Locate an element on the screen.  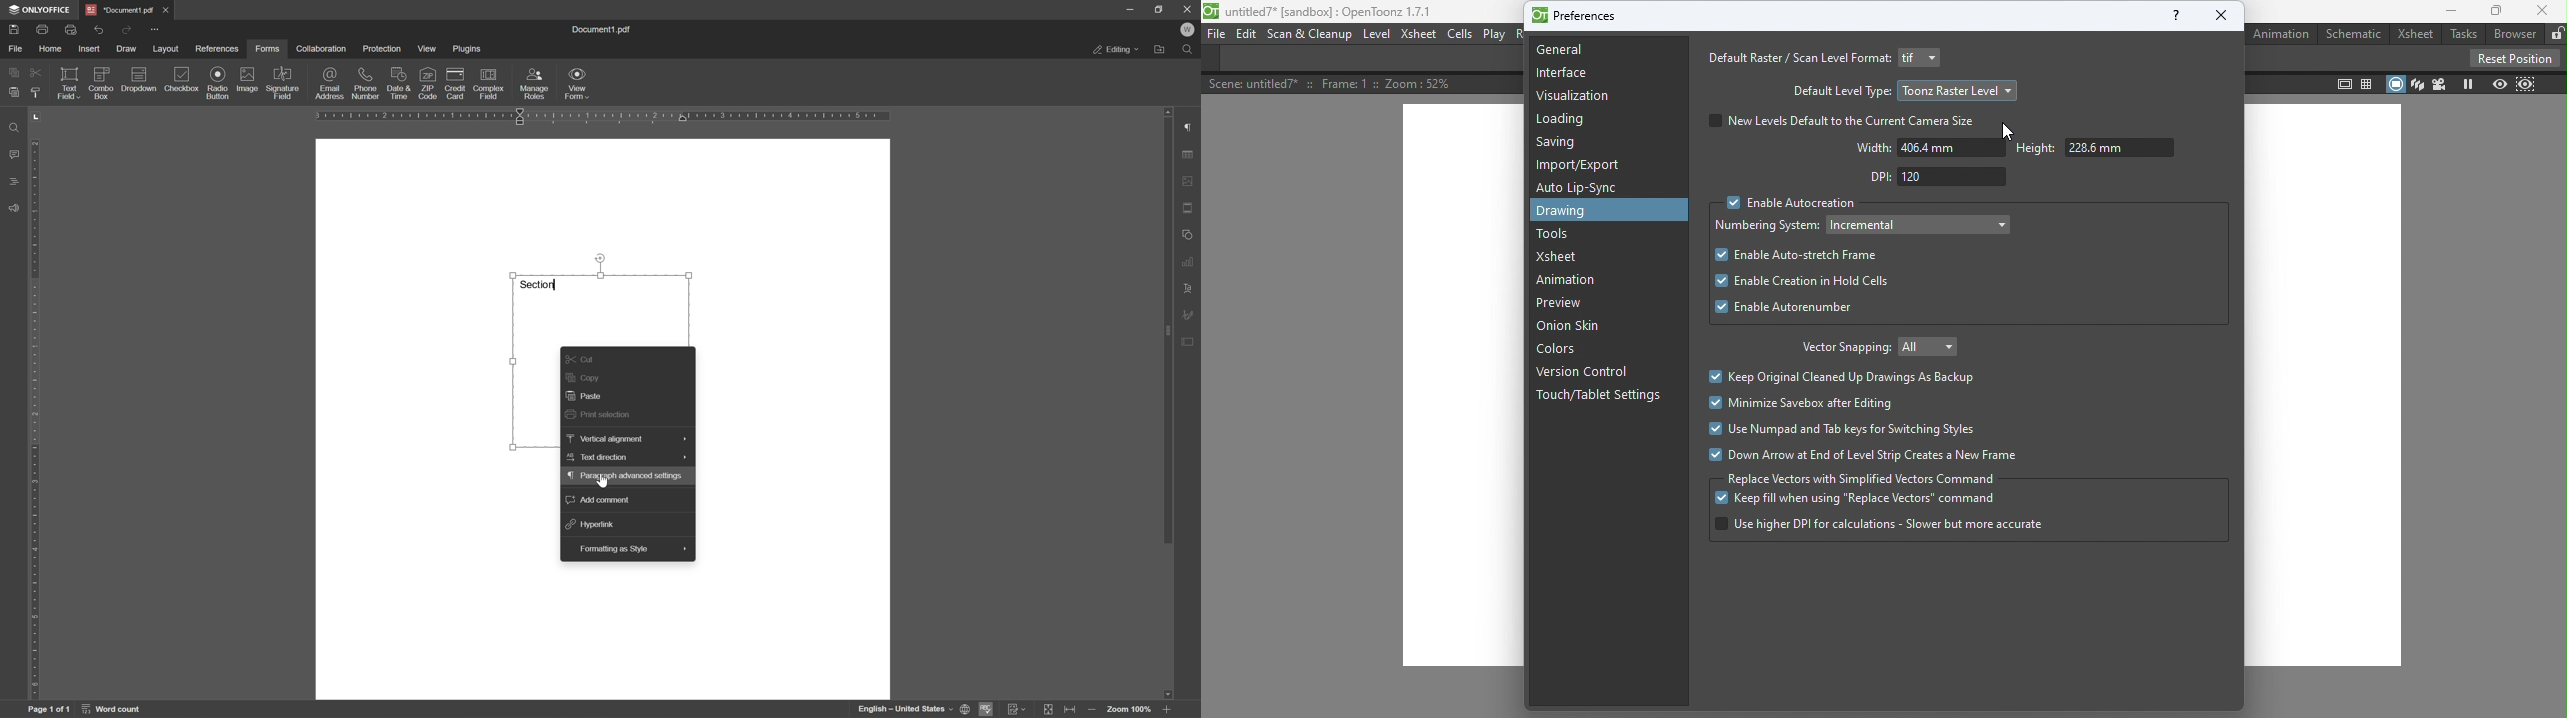
email adddress is located at coordinates (329, 83).